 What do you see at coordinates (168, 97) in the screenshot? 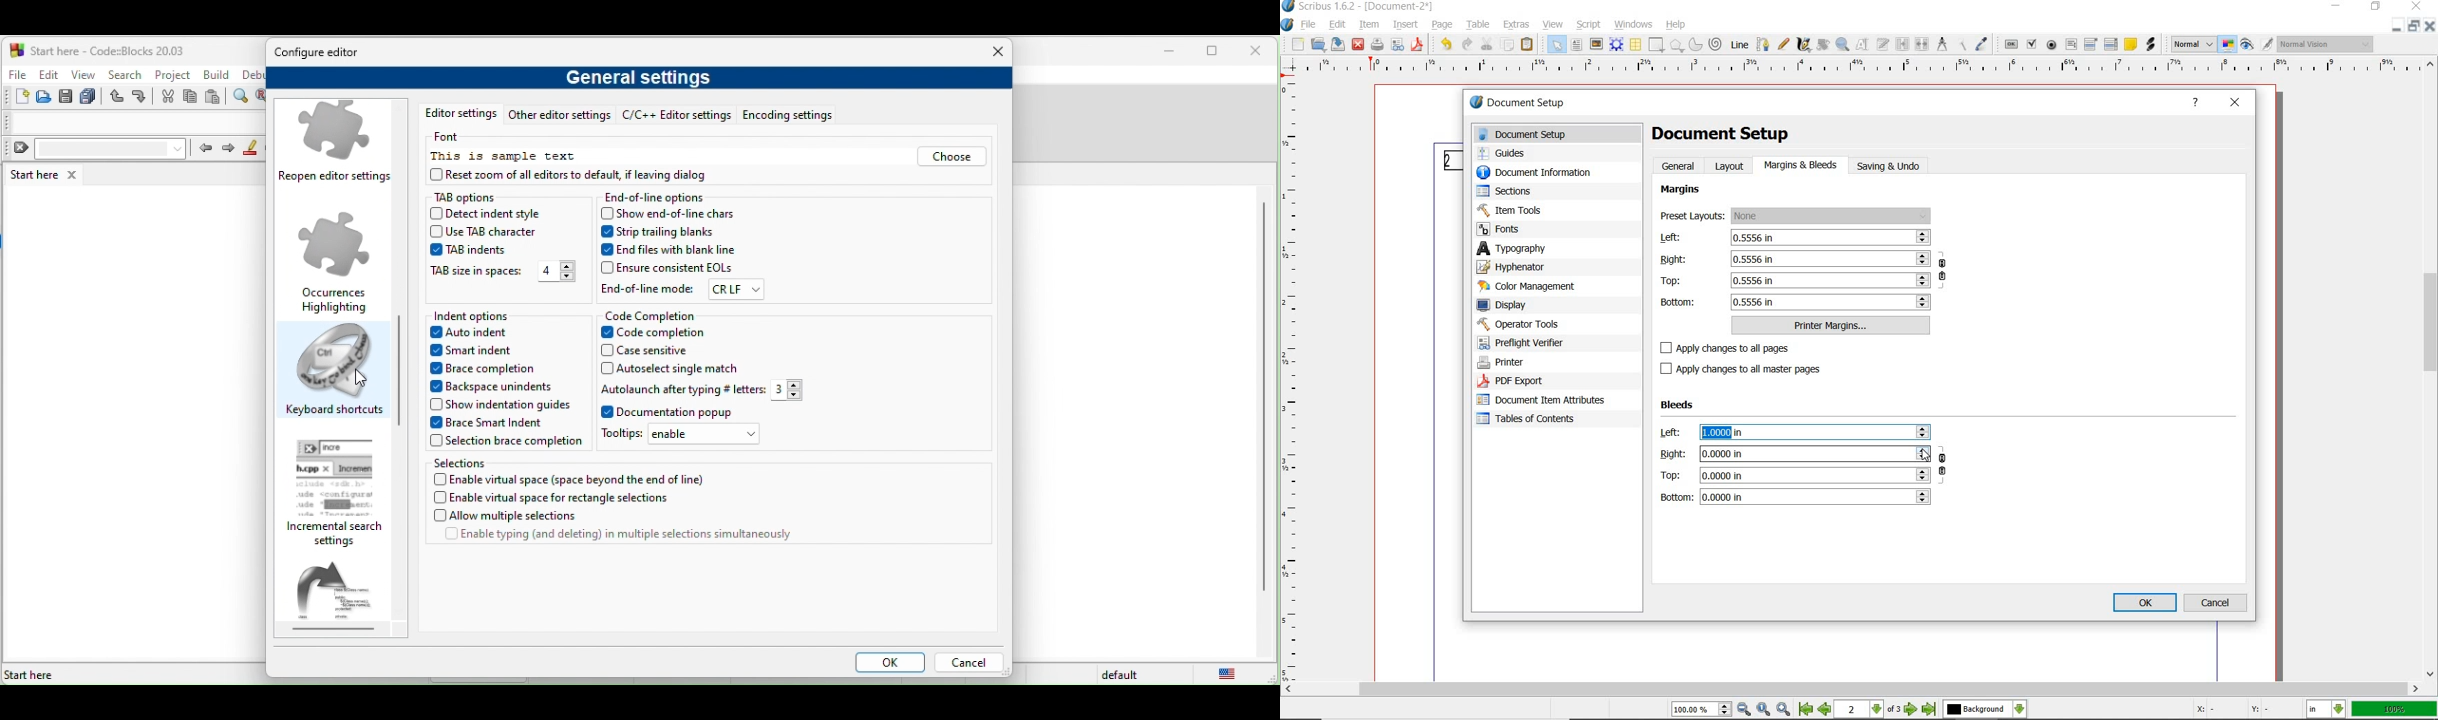
I see `cut` at bounding box center [168, 97].